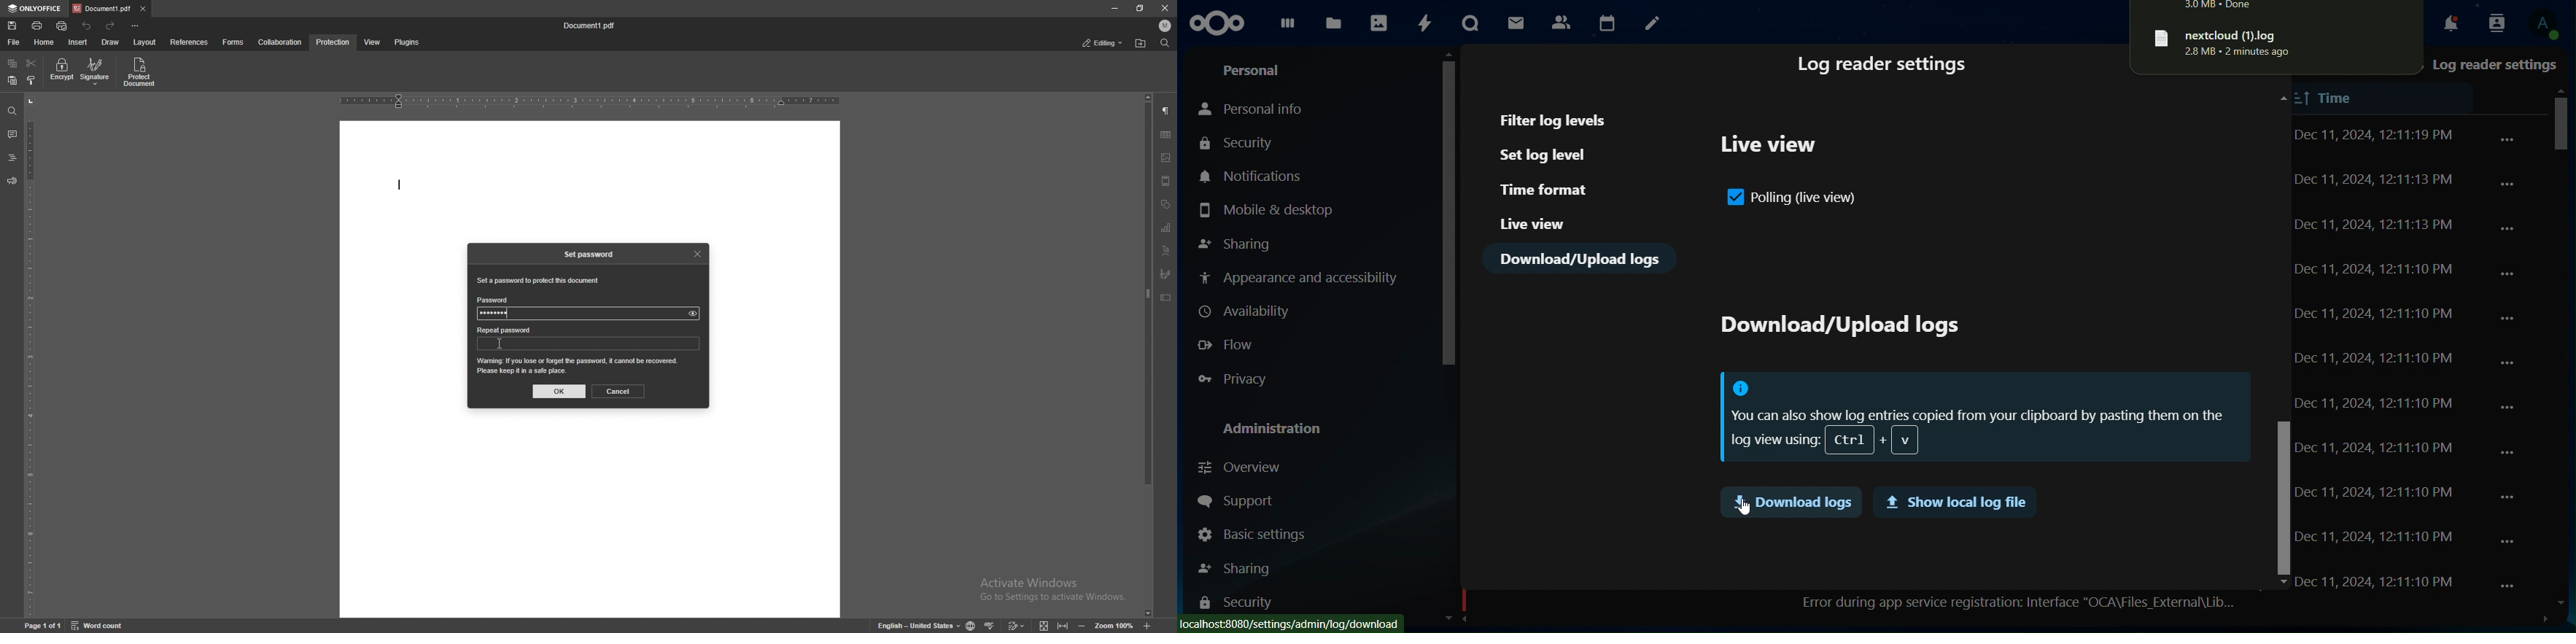 This screenshot has width=2576, height=644. Describe the element at coordinates (920, 624) in the screenshot. I see `change text language` at that location.